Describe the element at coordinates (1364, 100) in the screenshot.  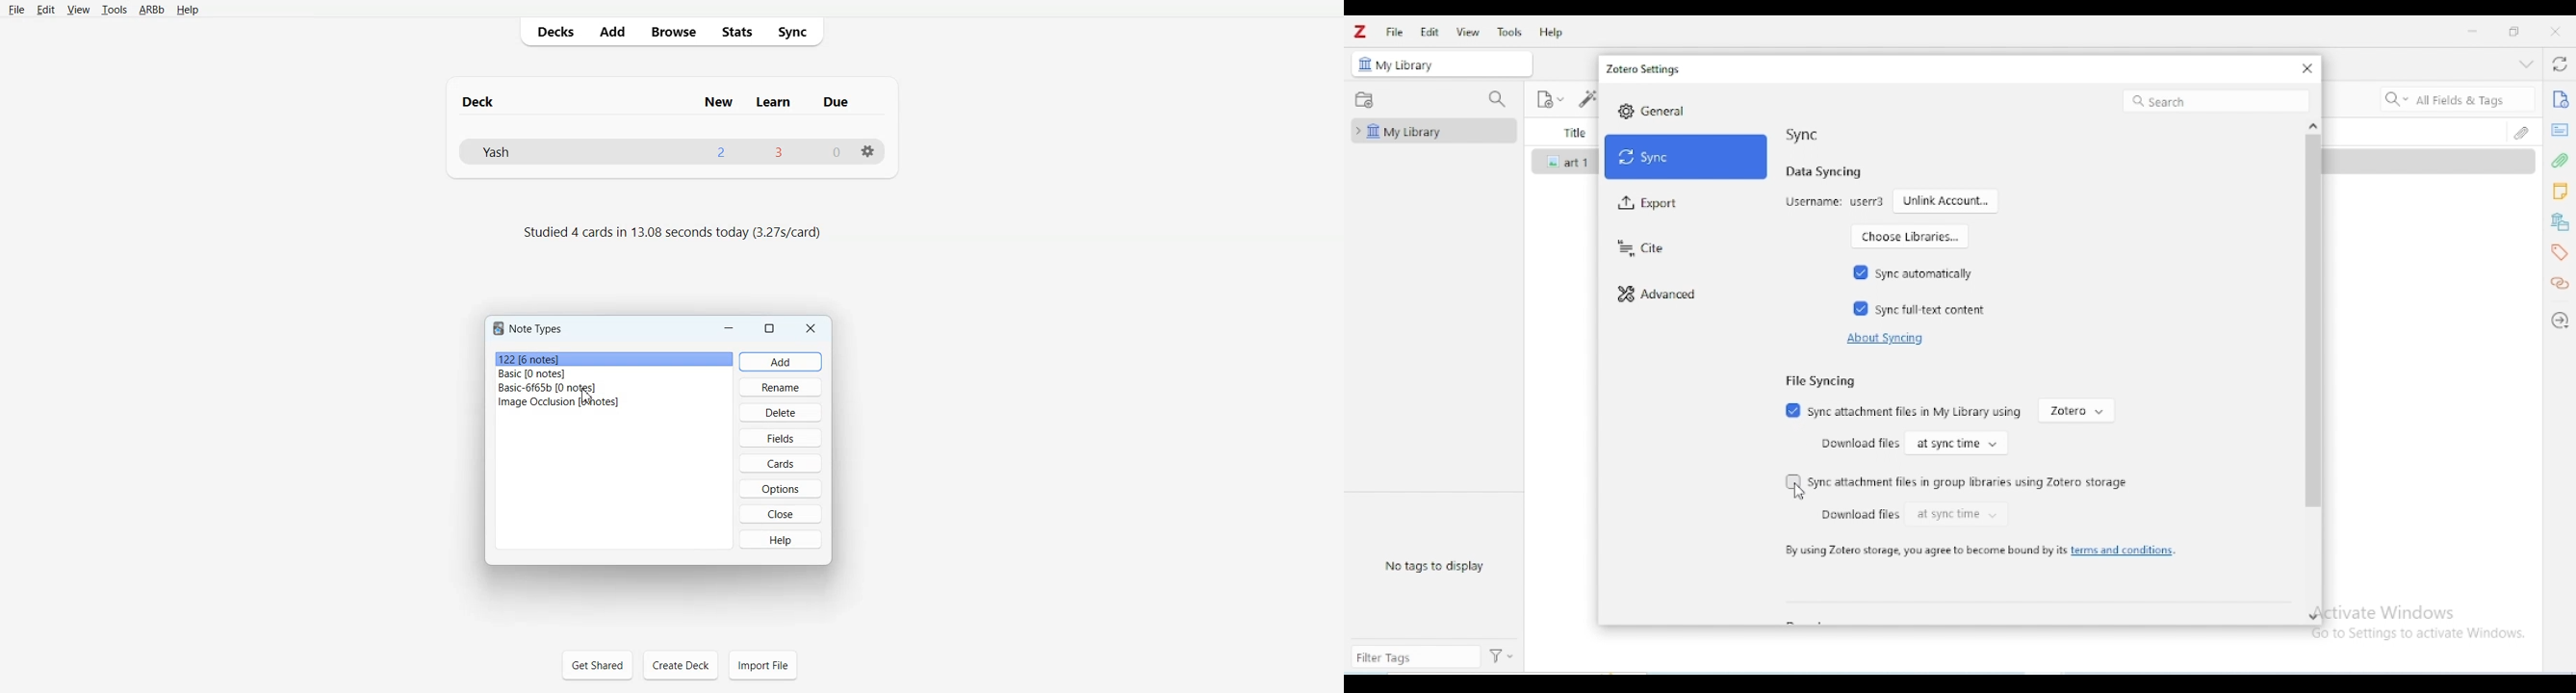
I see `new collection` at that location.